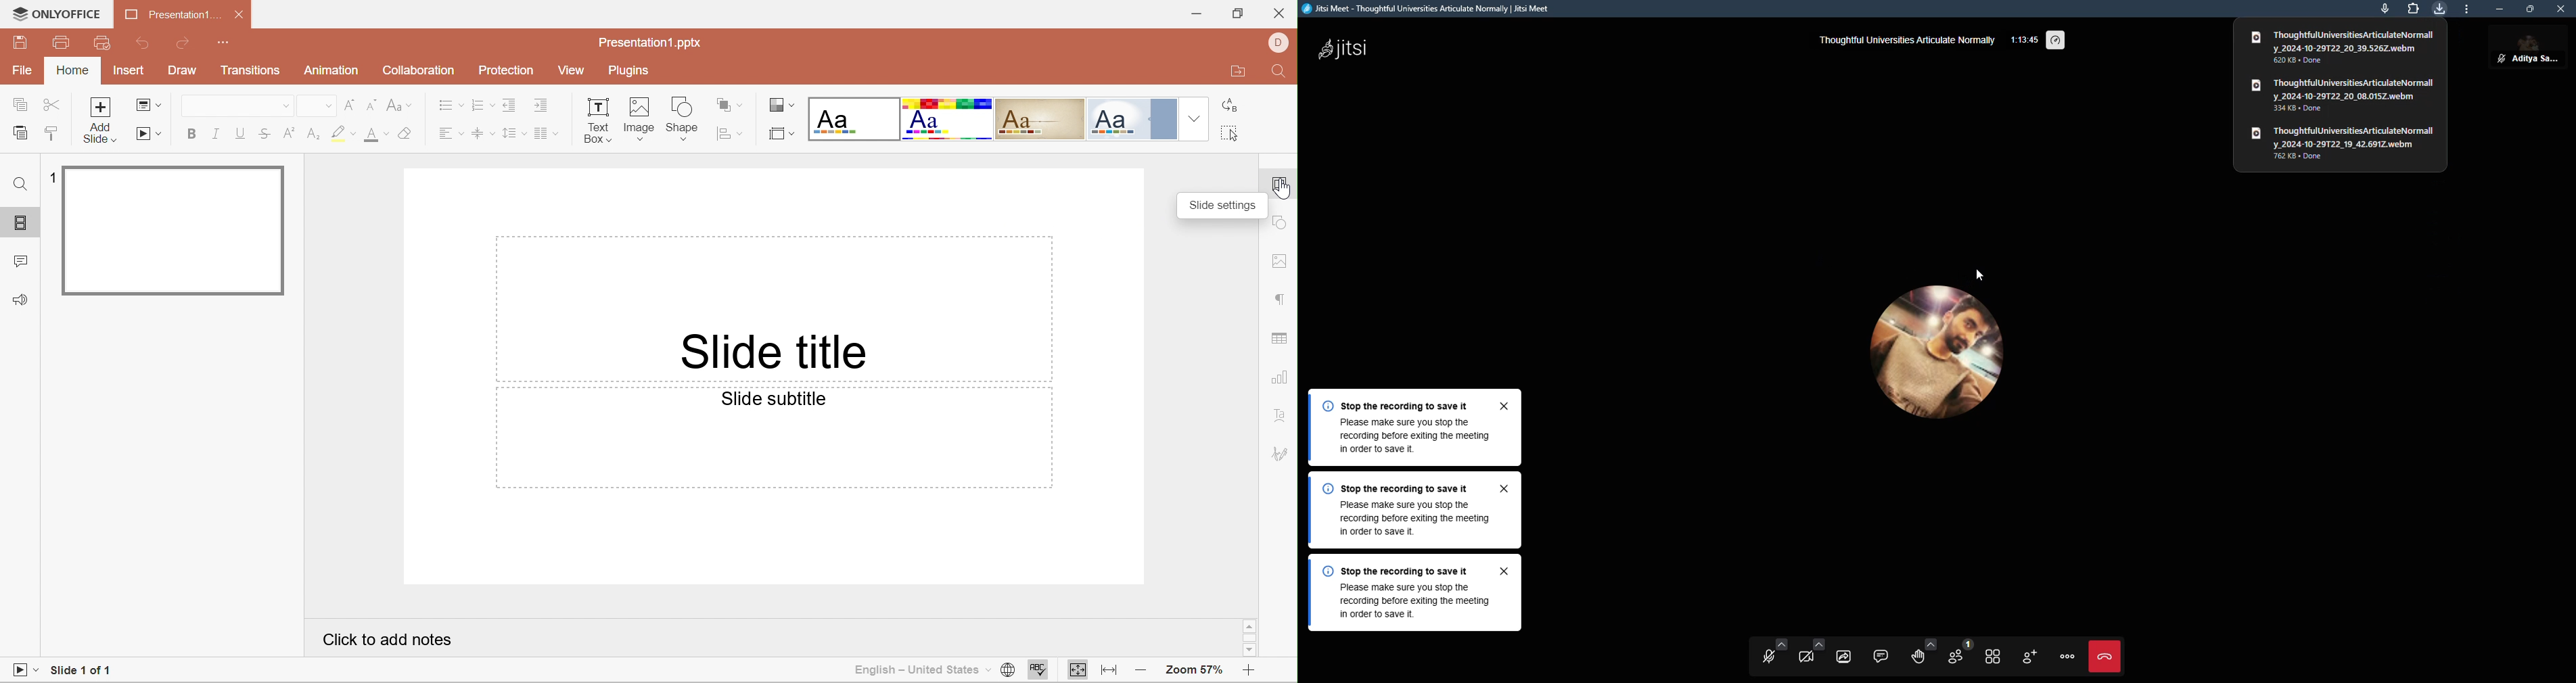 The image size is (2576, 700). I want to click on maximize, so click(2529, 8).